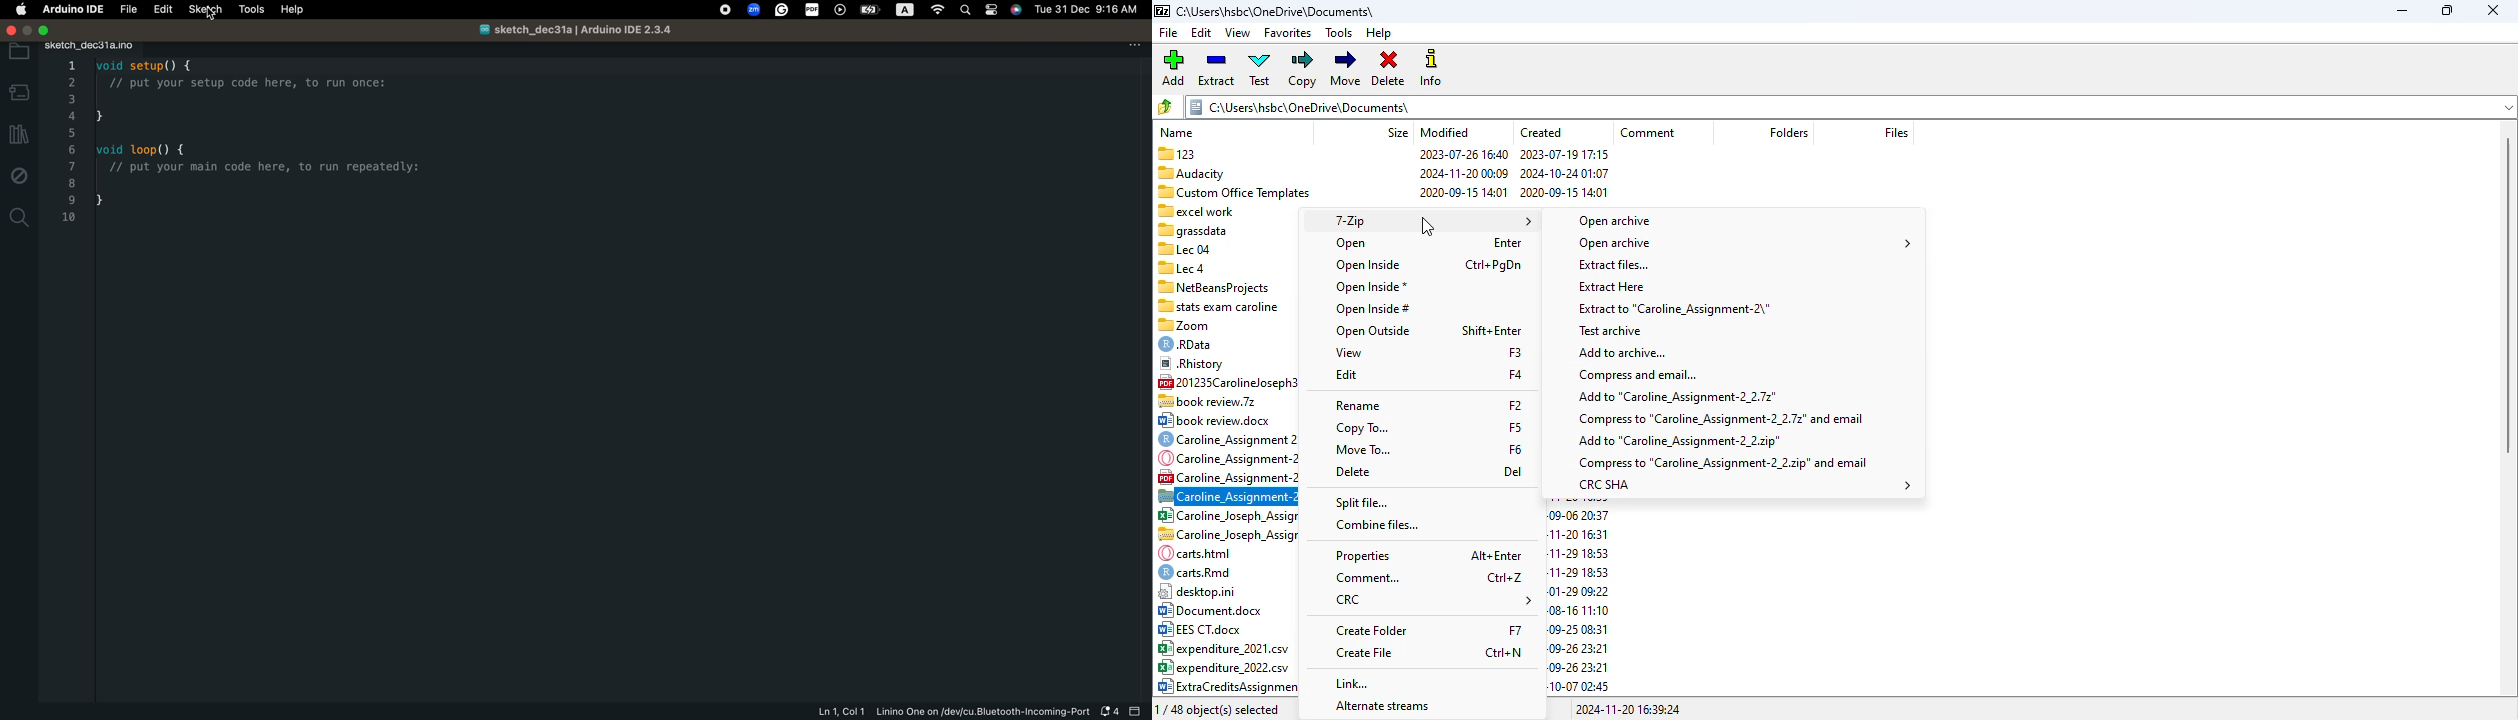 Image resolution: width=2520 pixels, height=728 pixels. What do you see at coordinates (17, 173) in the screenshot?
I see `debug` at bounding box center [17, 173].